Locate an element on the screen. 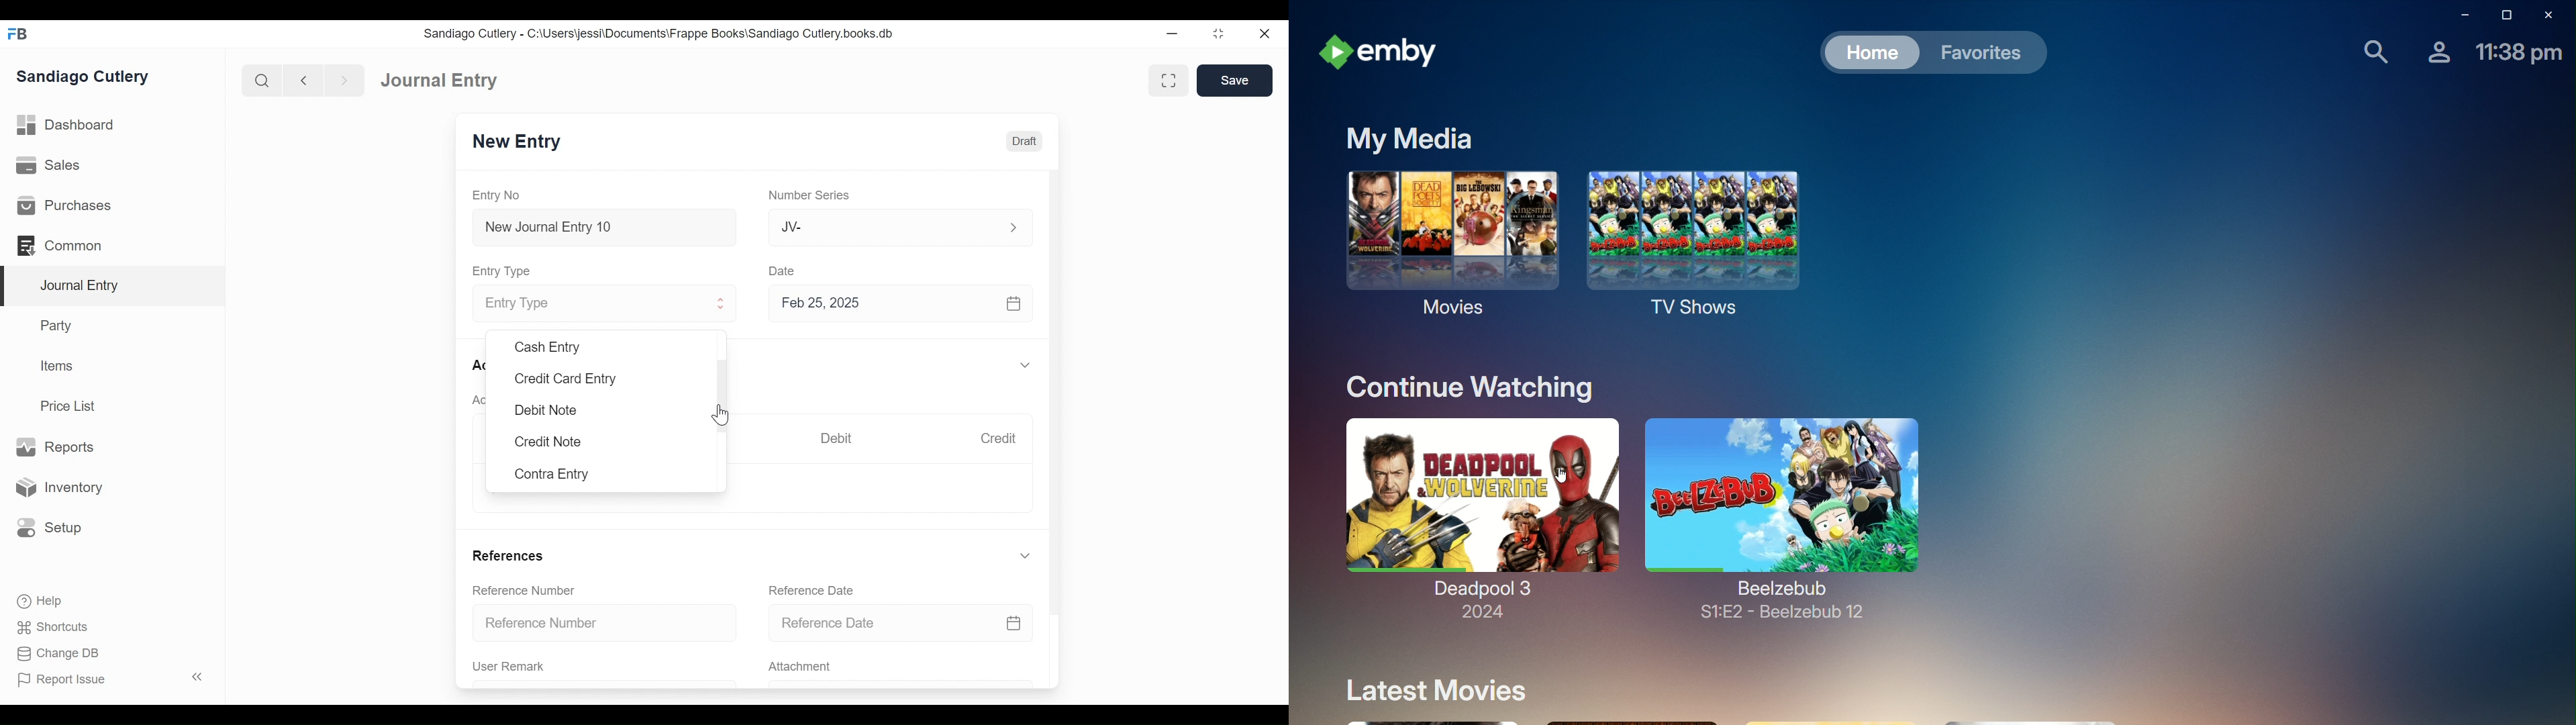  Toggle between form and full width is located at coordinates (1167, 79).